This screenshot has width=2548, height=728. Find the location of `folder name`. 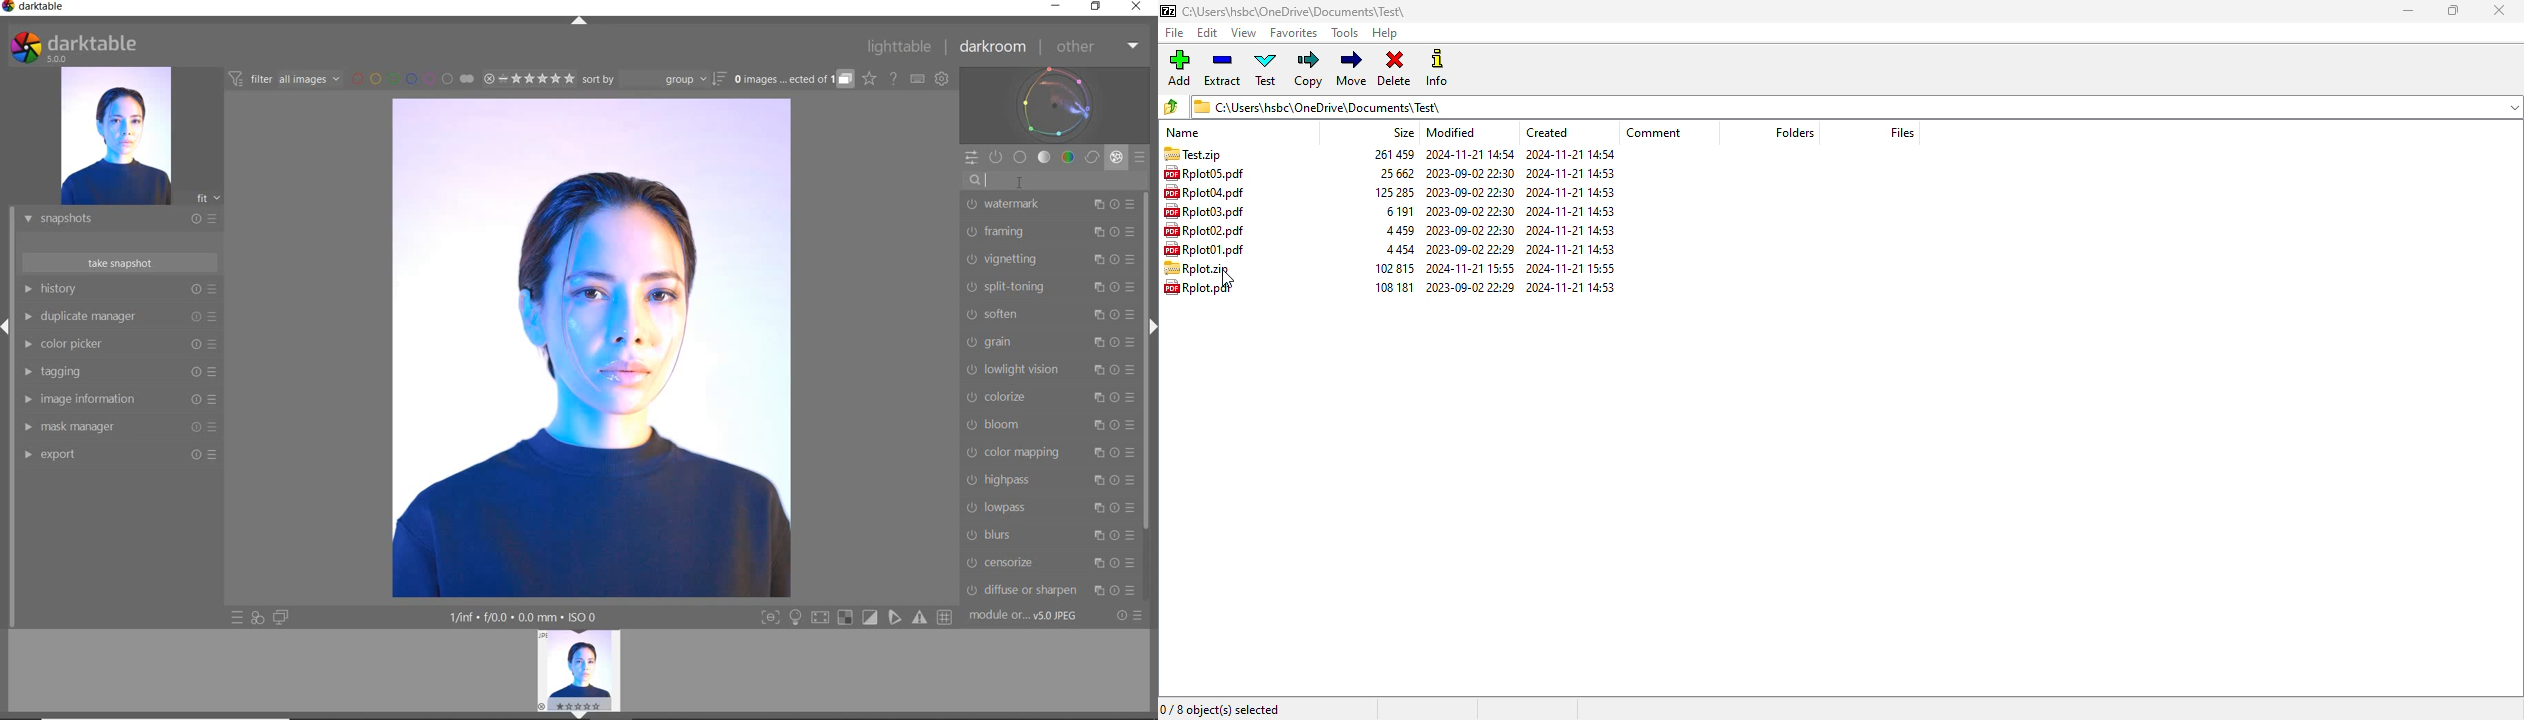

folder name is located at coordinates (1297, 11).